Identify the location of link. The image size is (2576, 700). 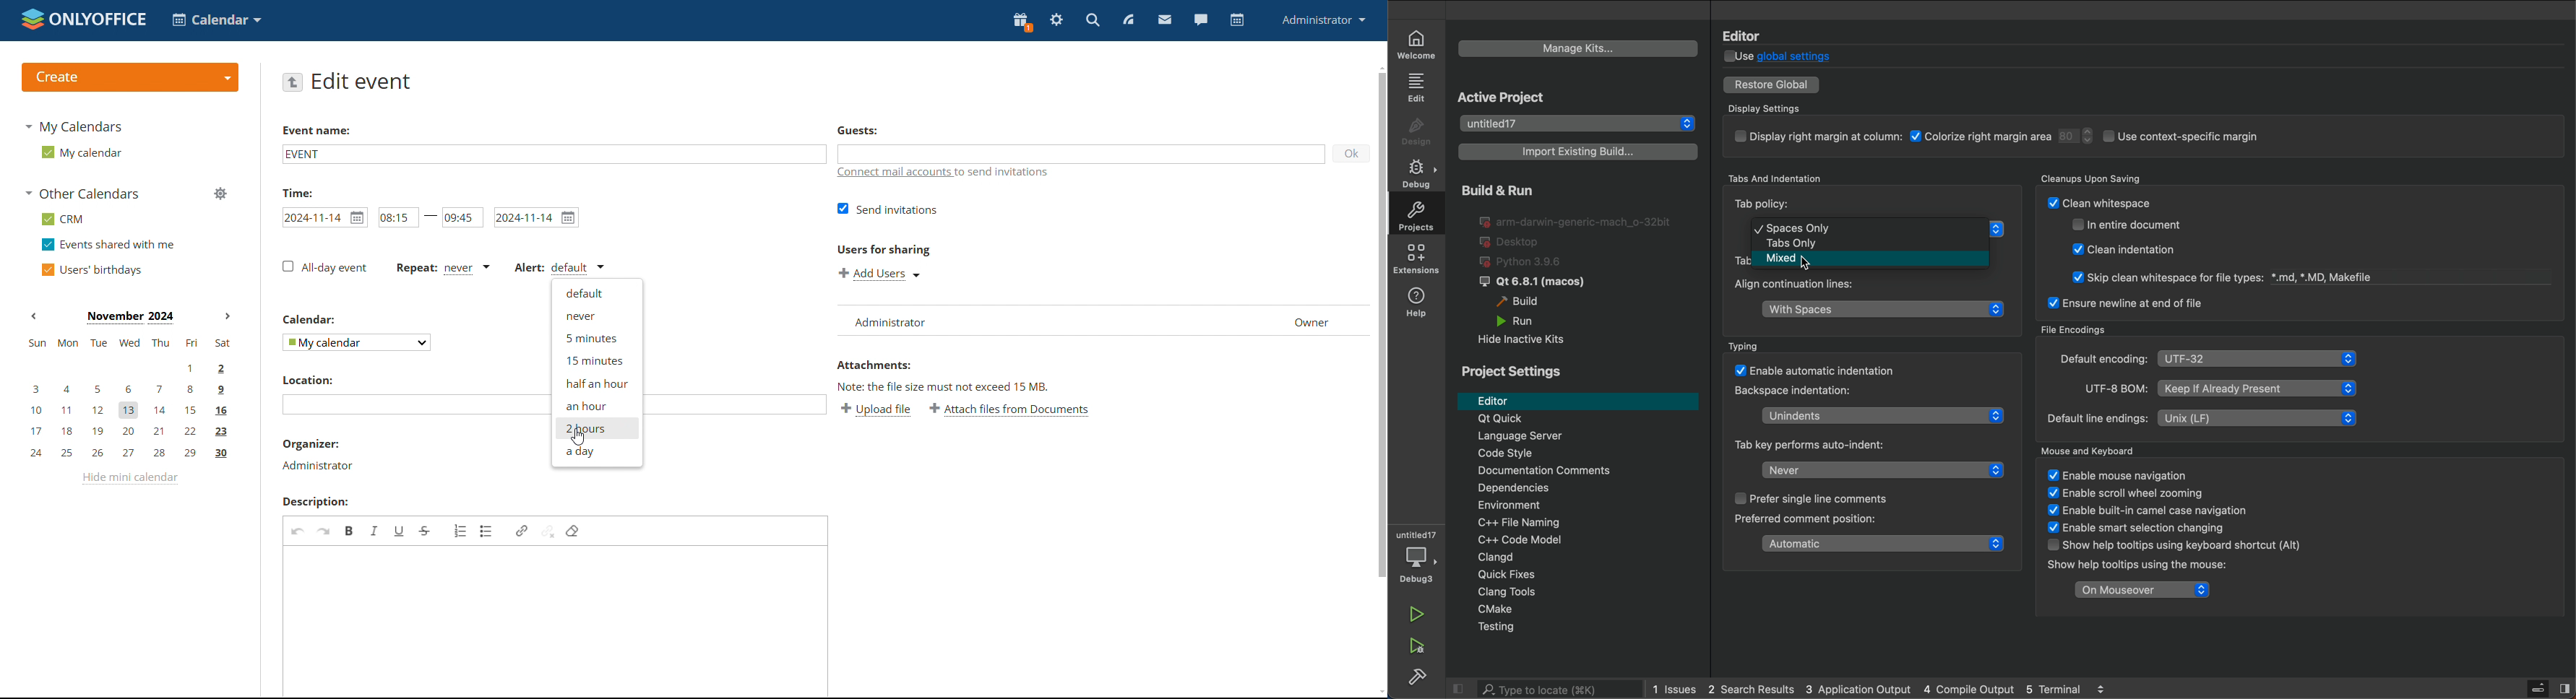
(521, 531).